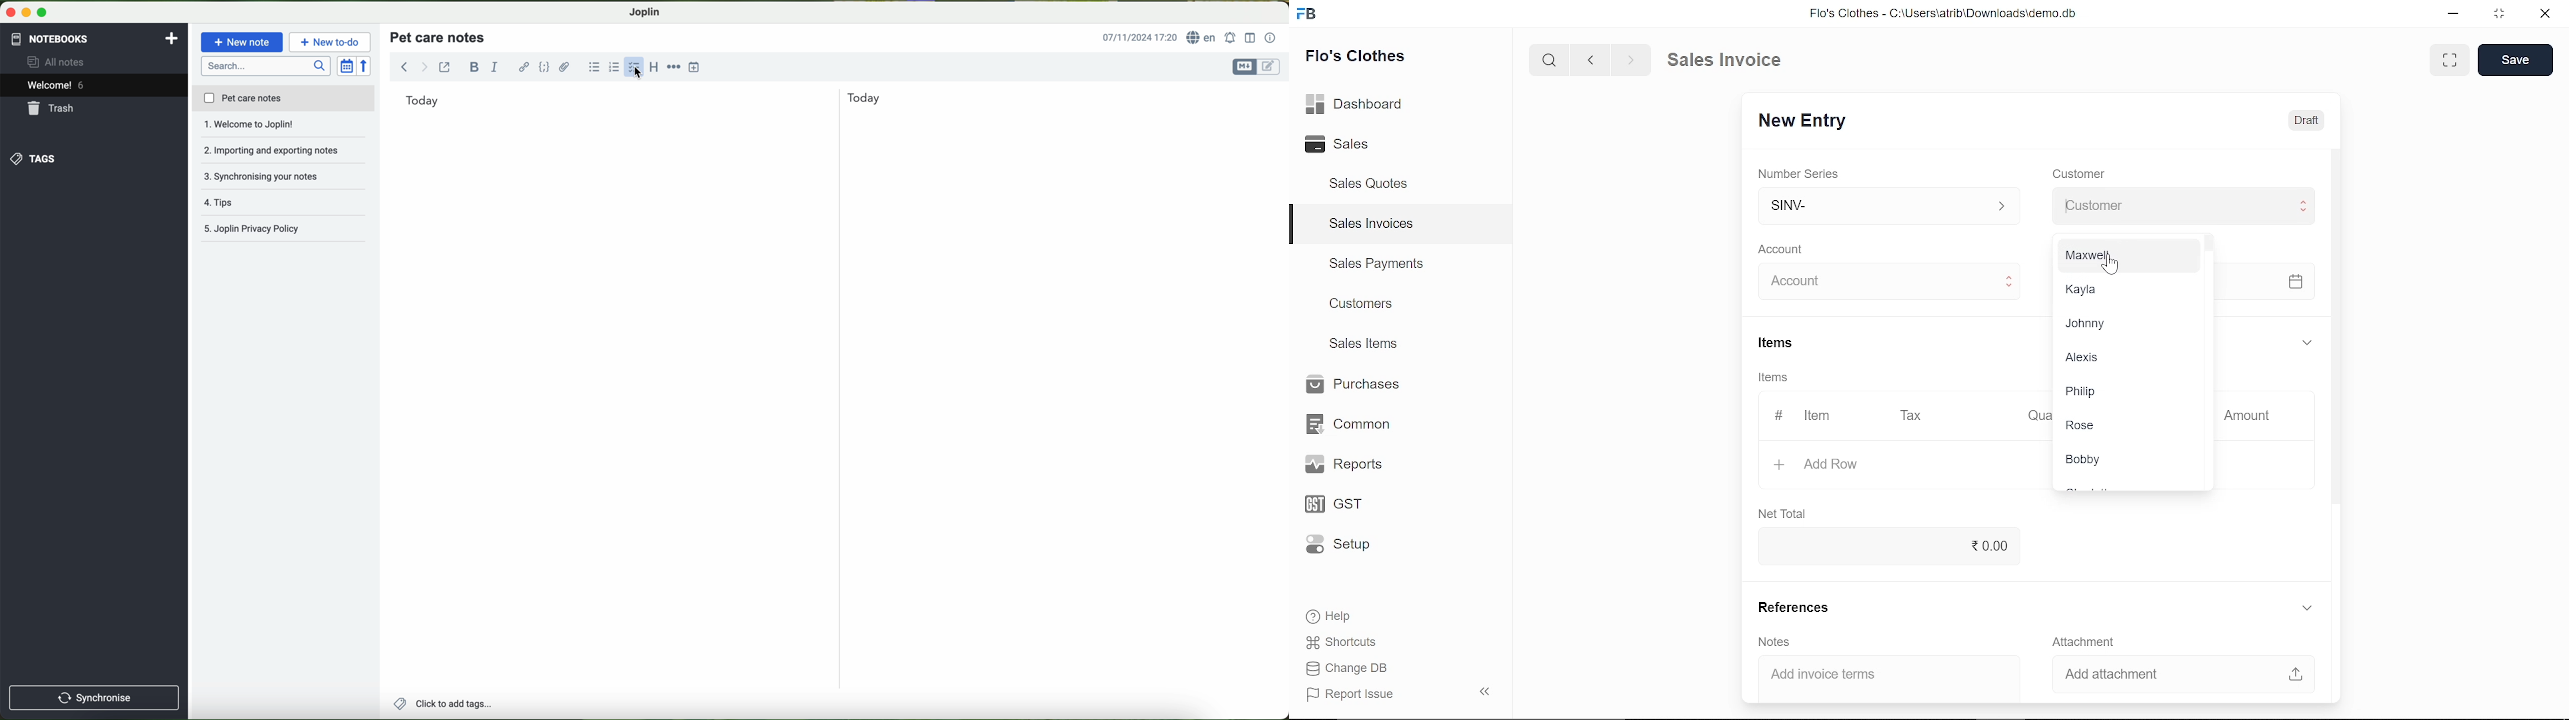 The height and width of the screenshot is (728, 2576). I want to click on 20.00, so click(1928, 547).